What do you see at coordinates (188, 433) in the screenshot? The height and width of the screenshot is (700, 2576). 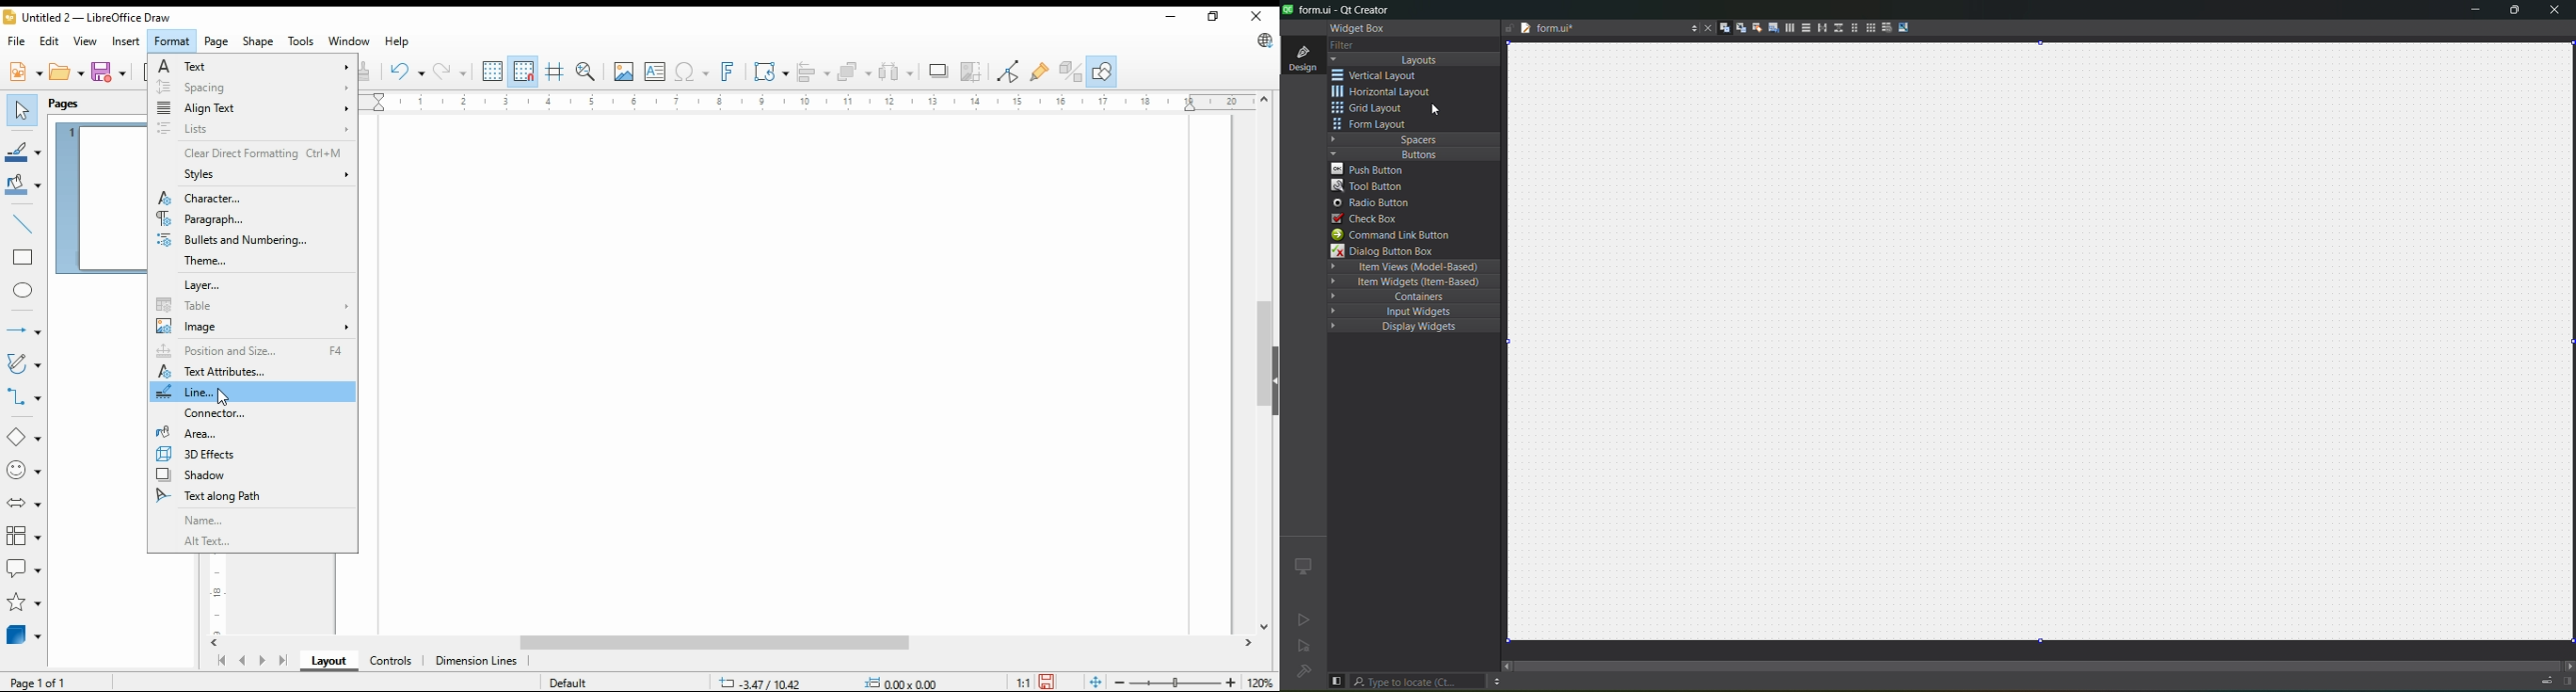 I see `area` at bounding box center [188, 433].